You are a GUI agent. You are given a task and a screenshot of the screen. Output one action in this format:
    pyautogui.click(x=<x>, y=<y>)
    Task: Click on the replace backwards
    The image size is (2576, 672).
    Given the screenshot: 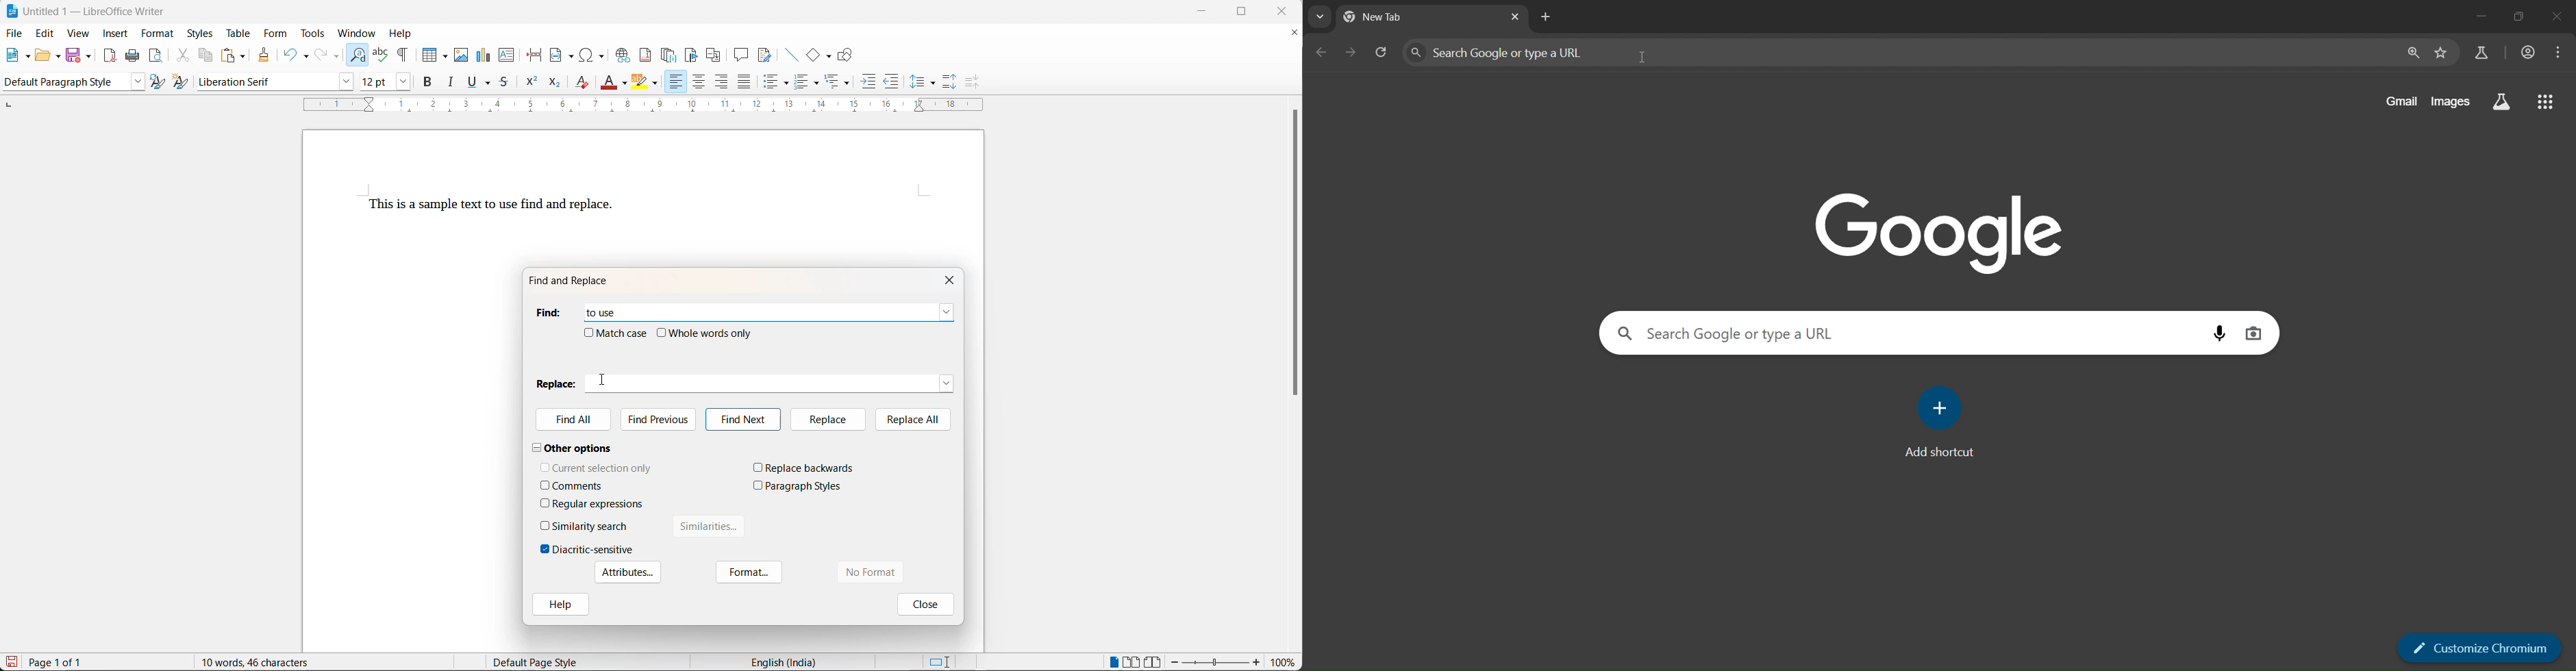 What is the action you would take?
    pyautogui.click(x=811, y=468)
    